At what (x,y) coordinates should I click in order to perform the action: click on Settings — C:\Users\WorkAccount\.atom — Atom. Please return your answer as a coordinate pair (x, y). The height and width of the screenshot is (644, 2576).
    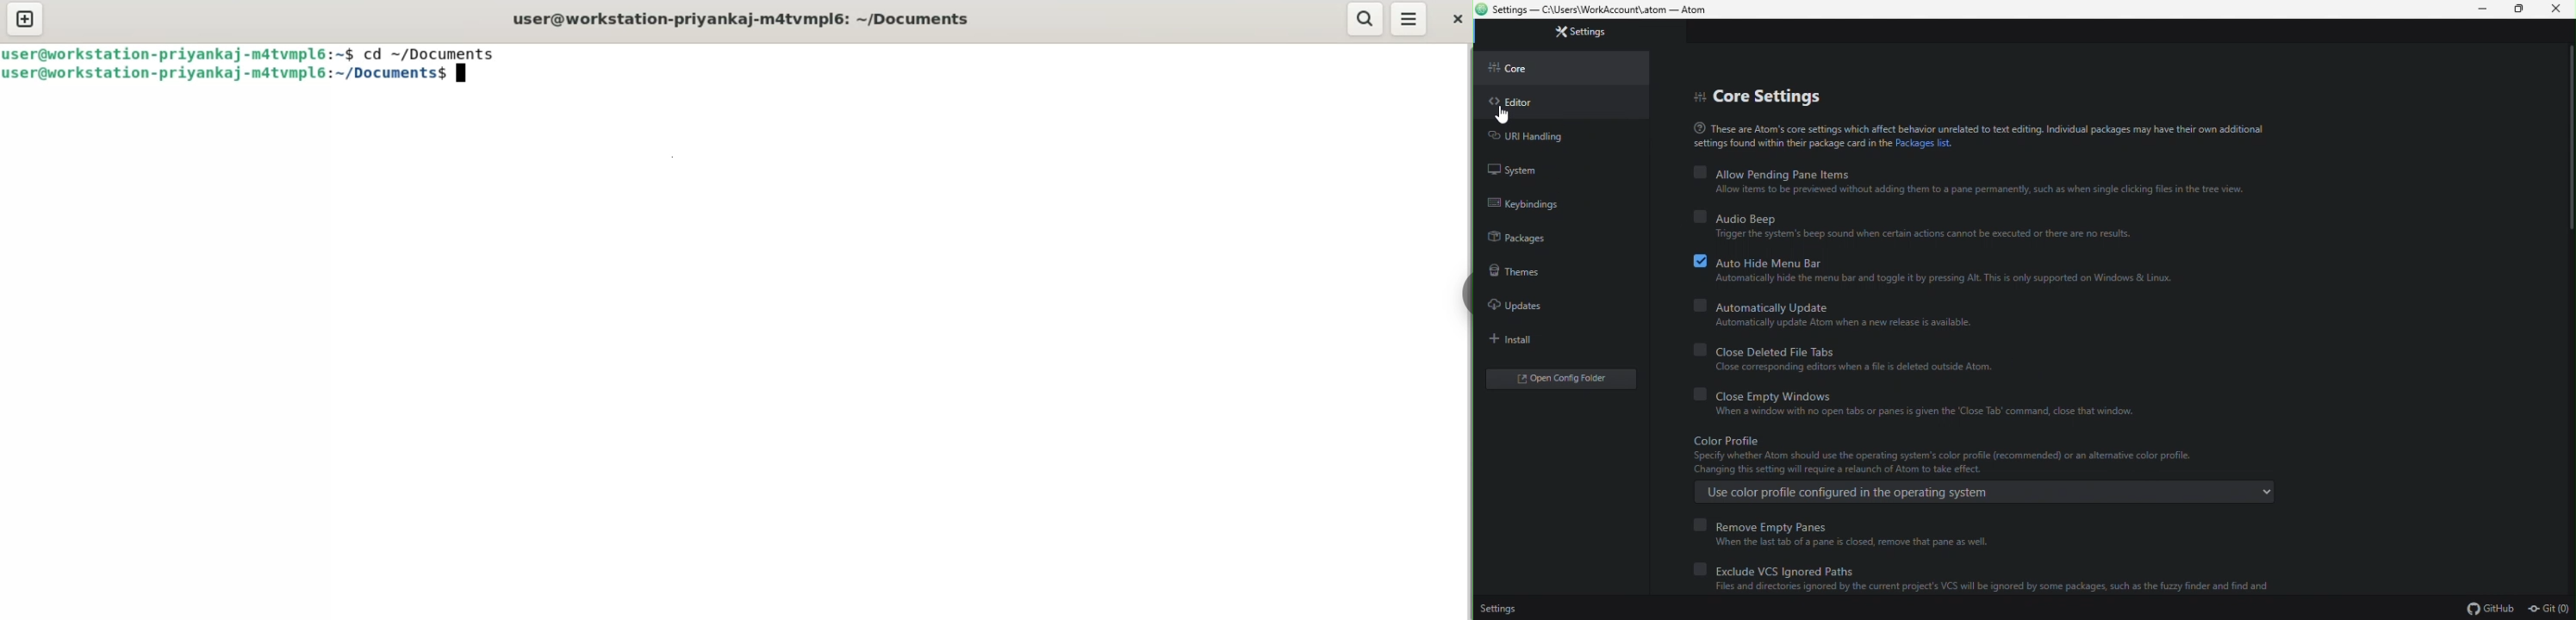
    Looking at the image, I should click on (1597, 10).